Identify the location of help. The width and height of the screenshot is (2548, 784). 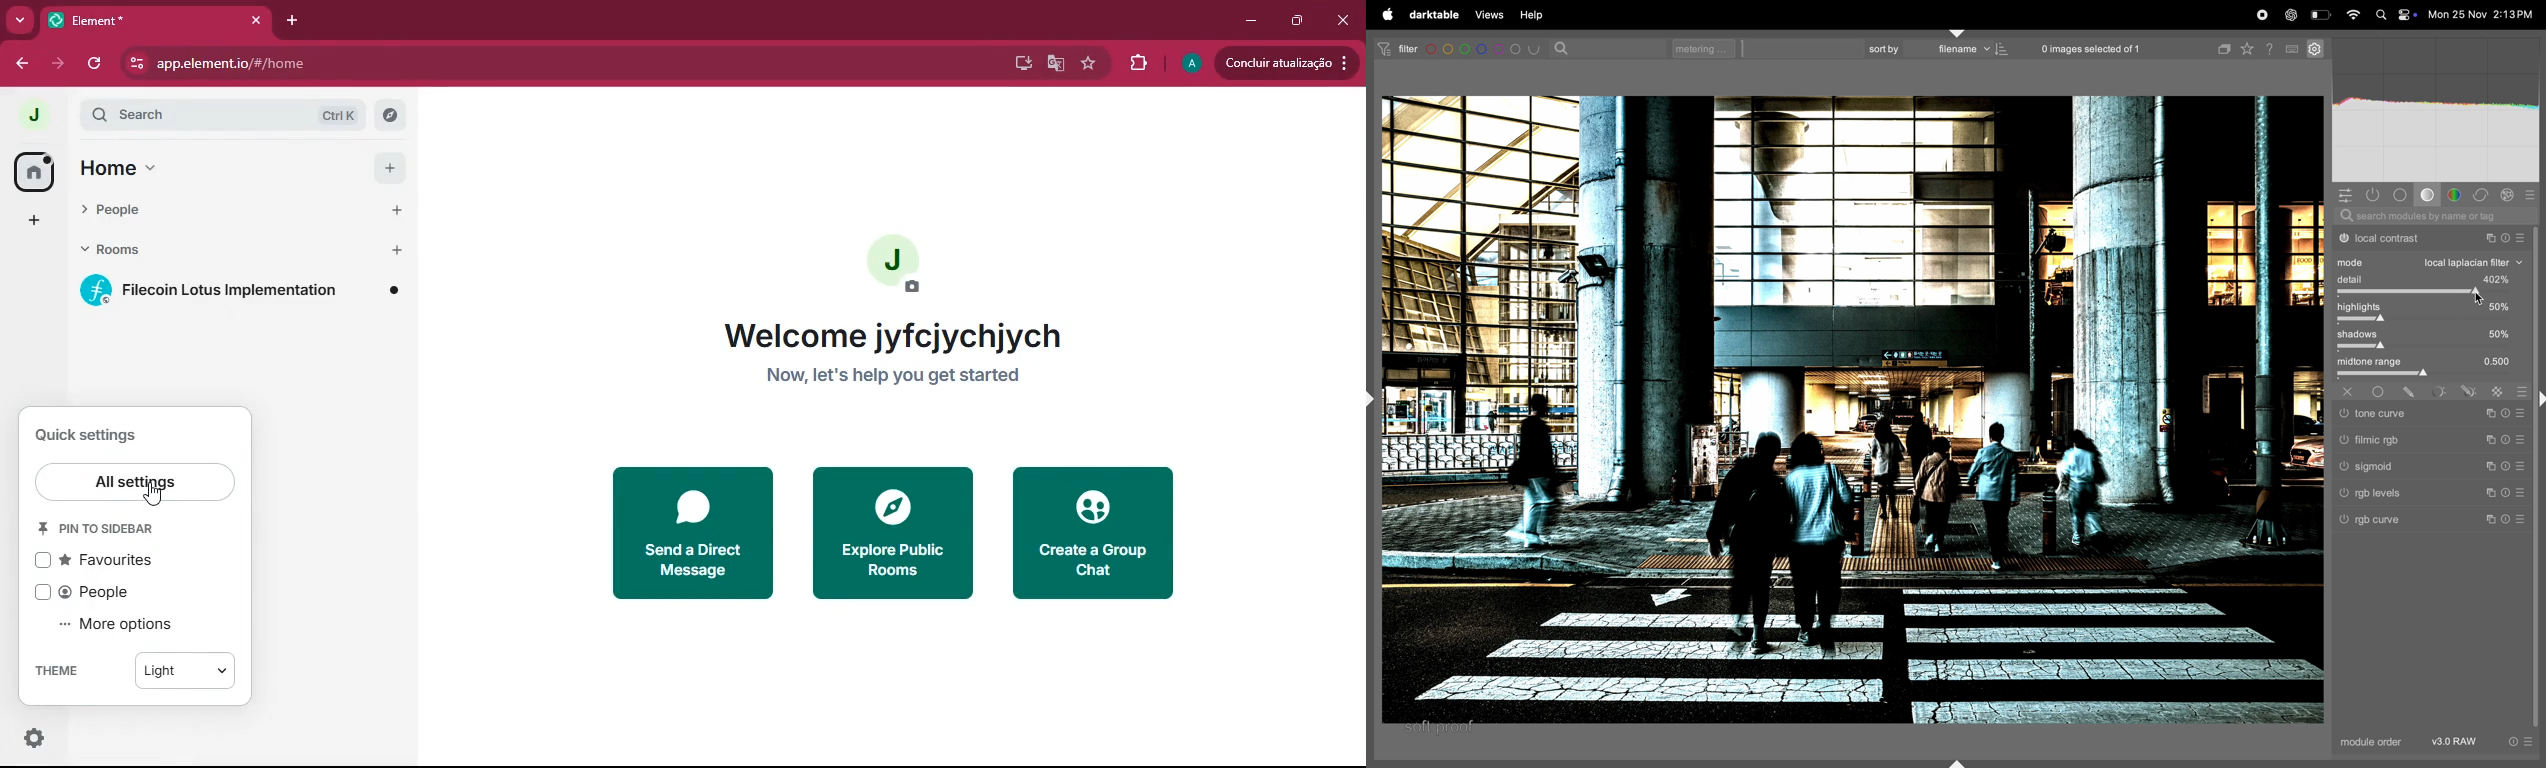
(2272, 48).